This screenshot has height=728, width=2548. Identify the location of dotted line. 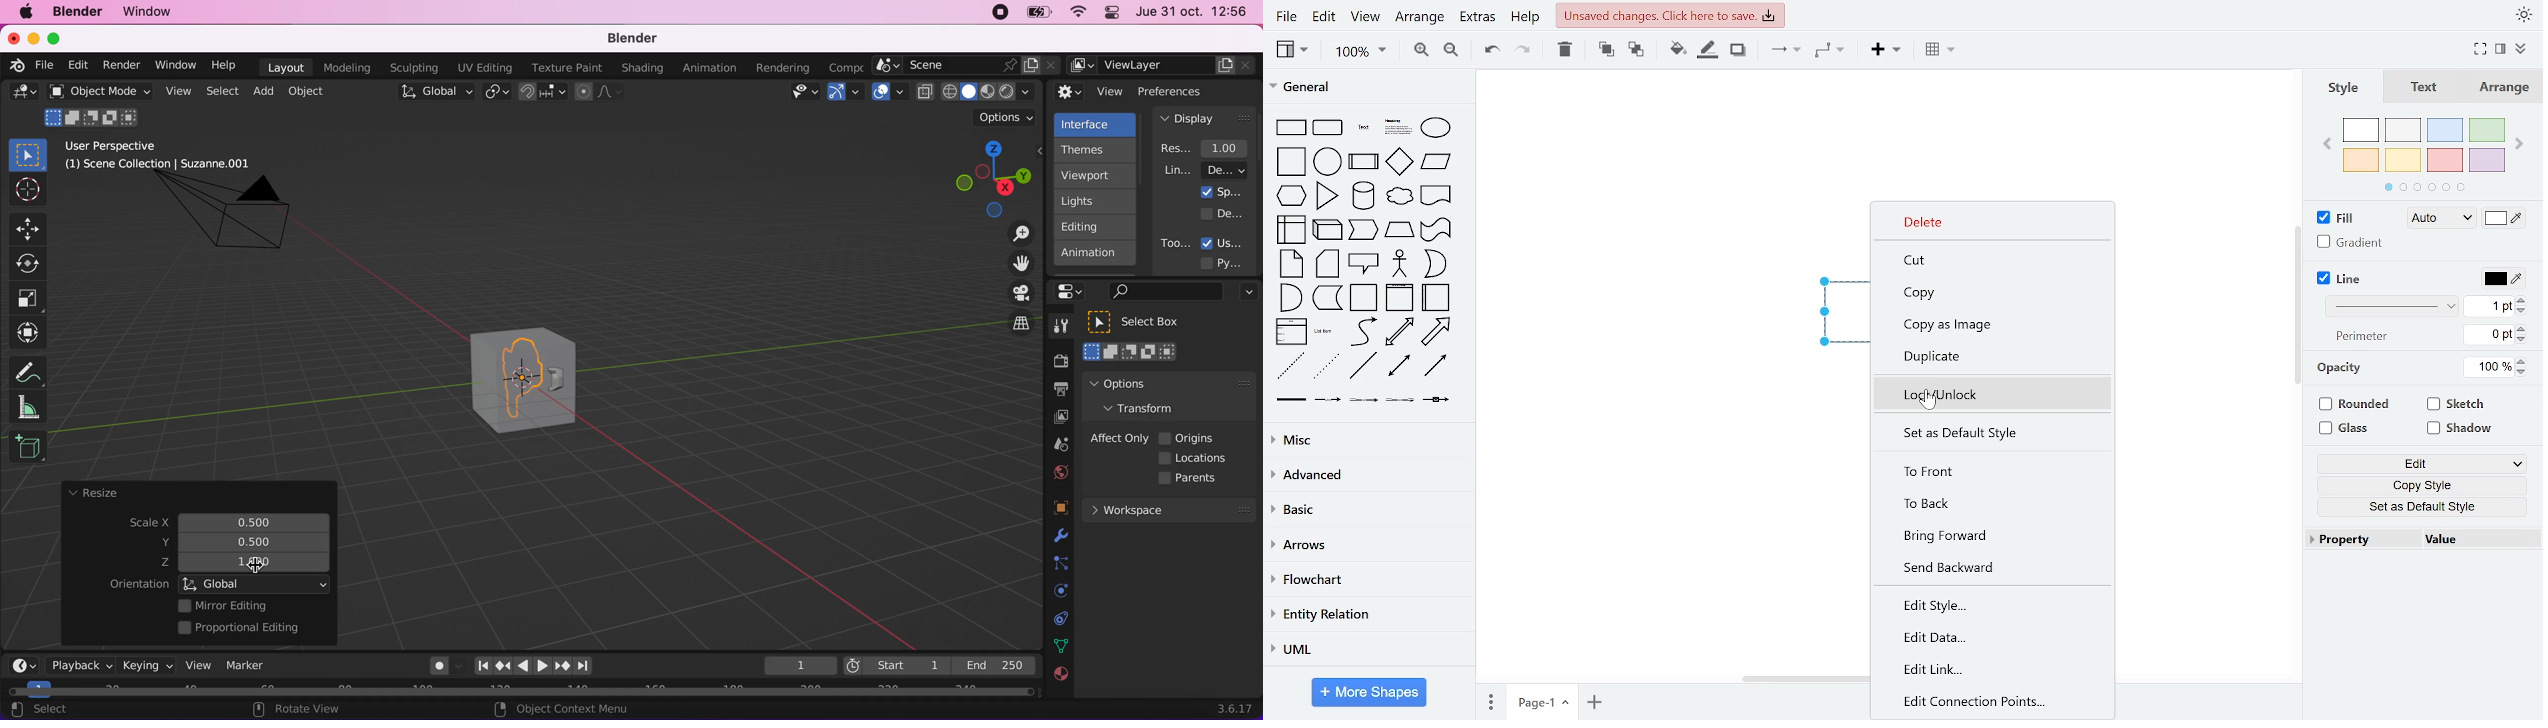
(1329, 365).